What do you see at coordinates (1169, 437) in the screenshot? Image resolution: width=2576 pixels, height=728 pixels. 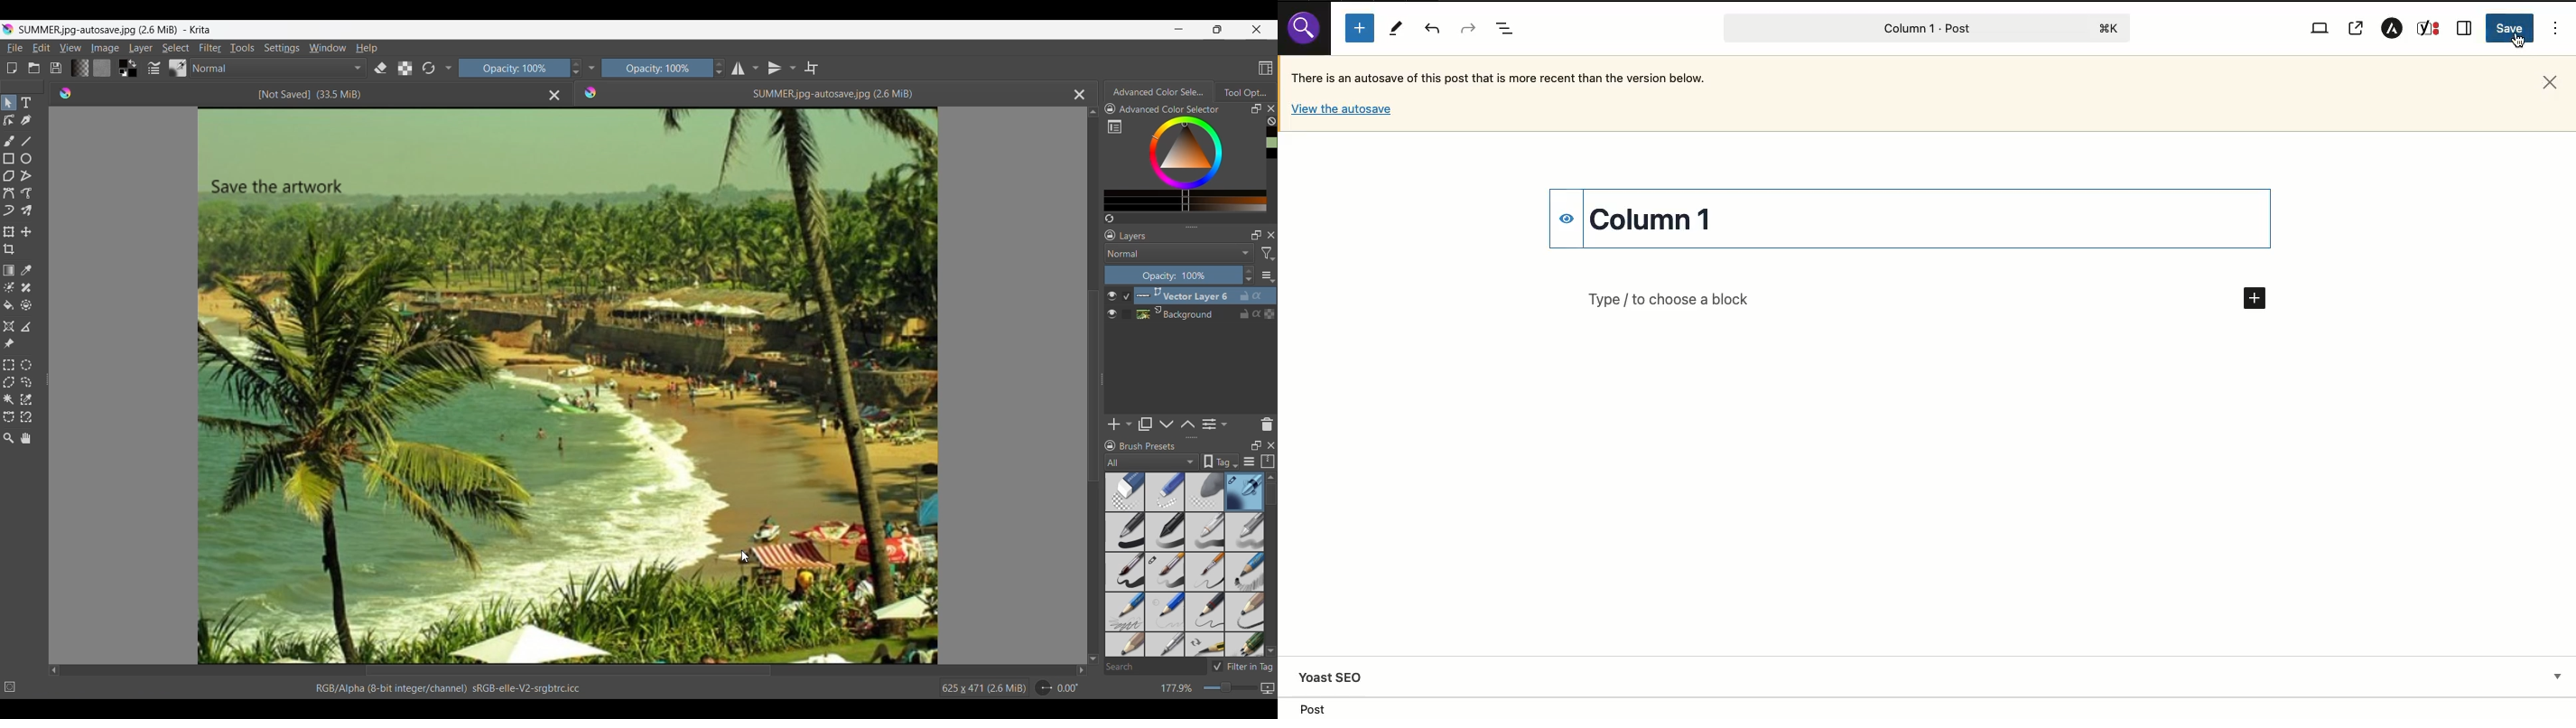 I see `Change height of panels attached to this line` at bounding box center [1169, 437].